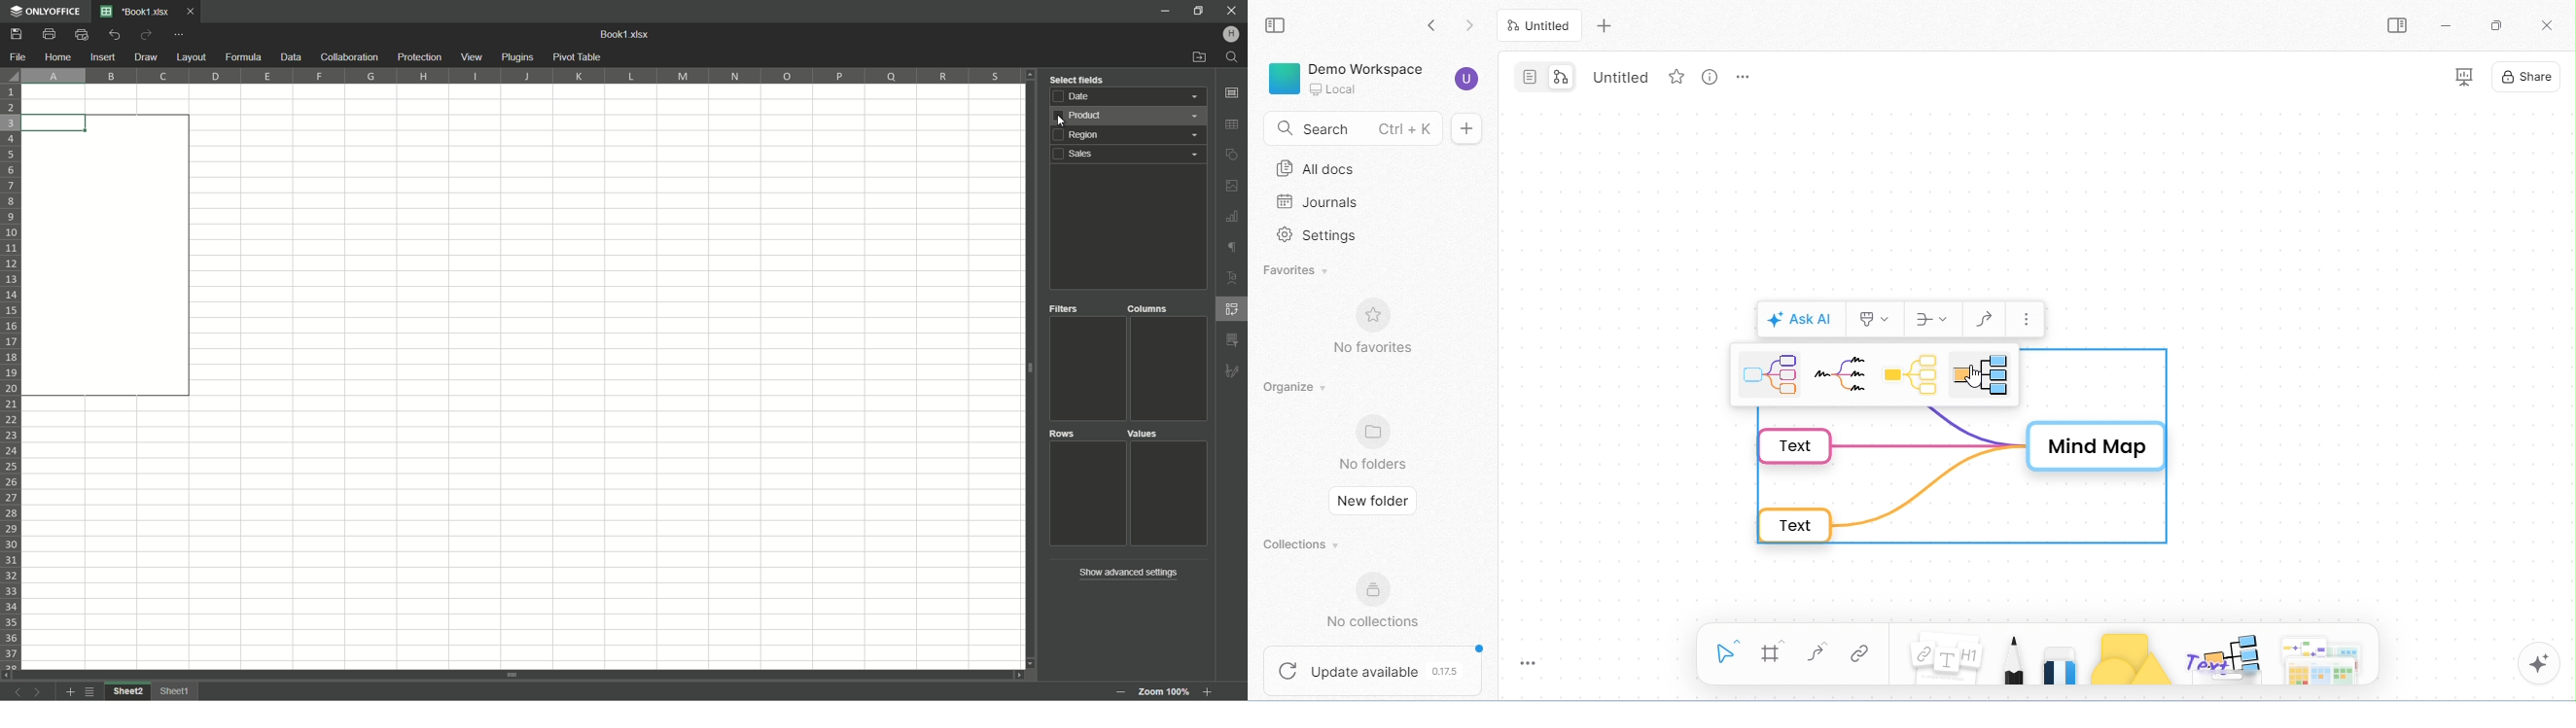 This screenshot has height=728, width=2576. What do you see at coordinates (1199, 11) in the screenshot?
I see `minimize/maximize` at bounding box center [1199, 11].